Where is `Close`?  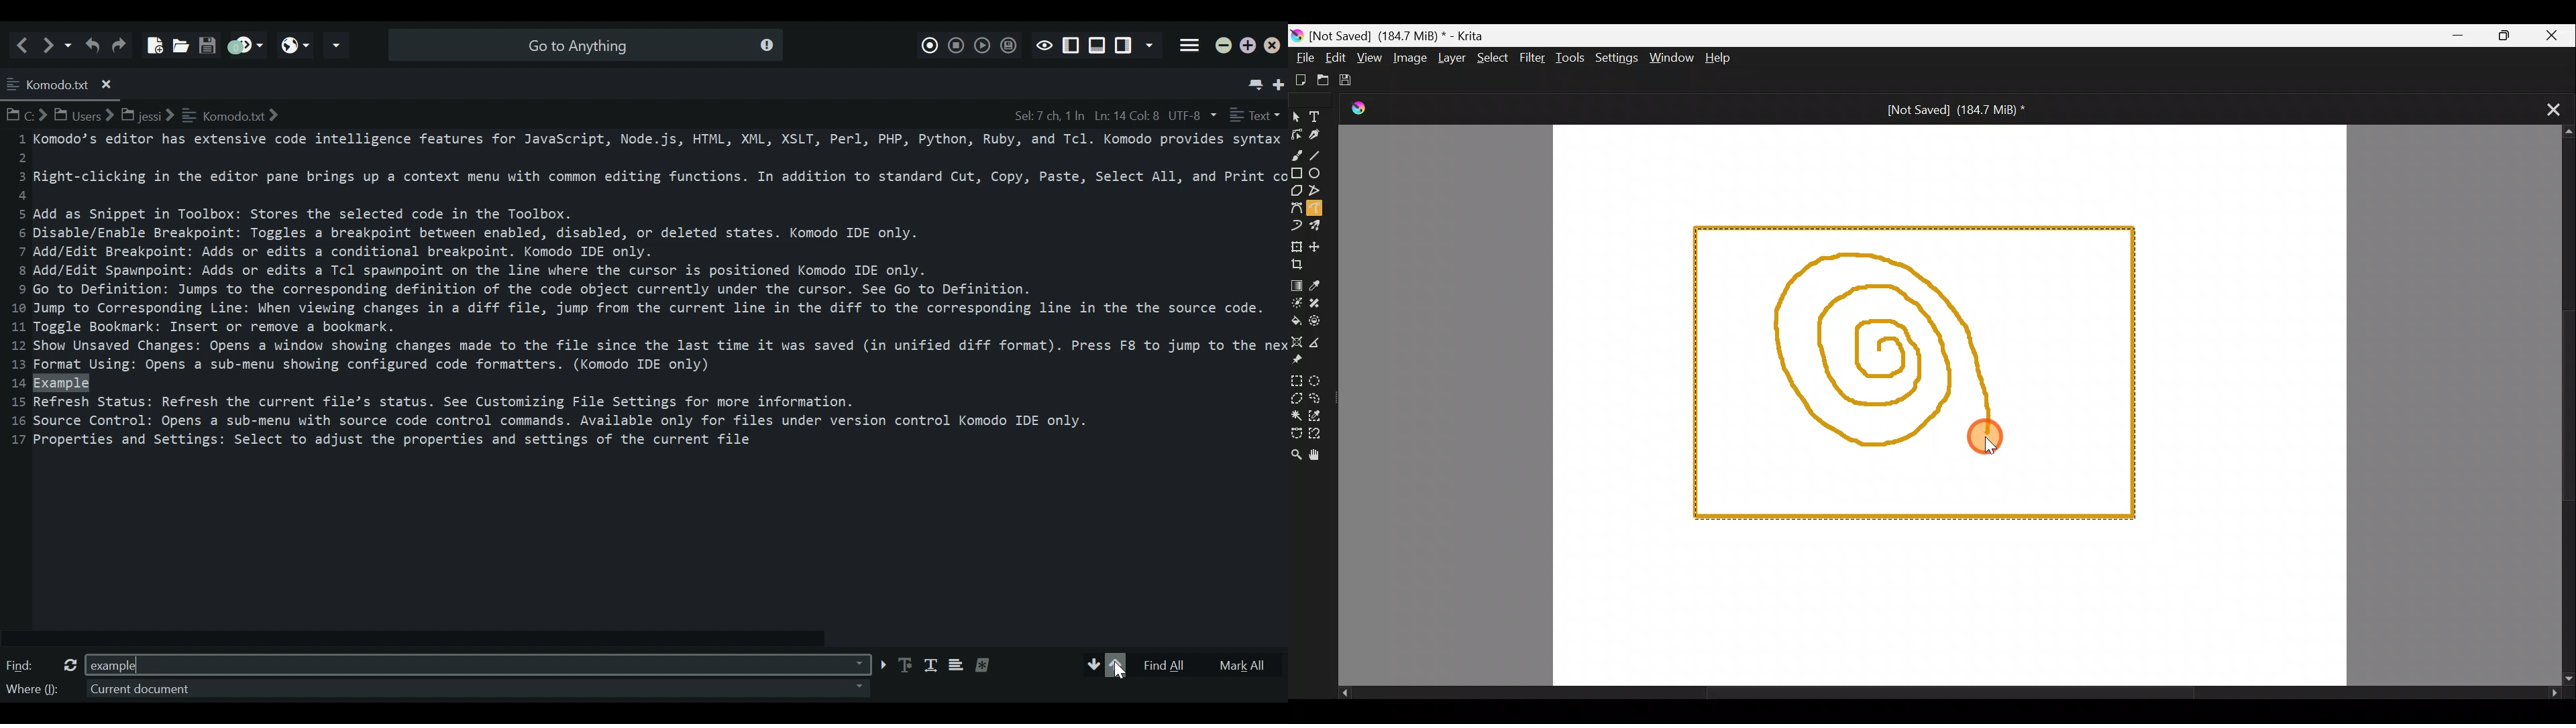
Close is located at coordinates (1275, 48).